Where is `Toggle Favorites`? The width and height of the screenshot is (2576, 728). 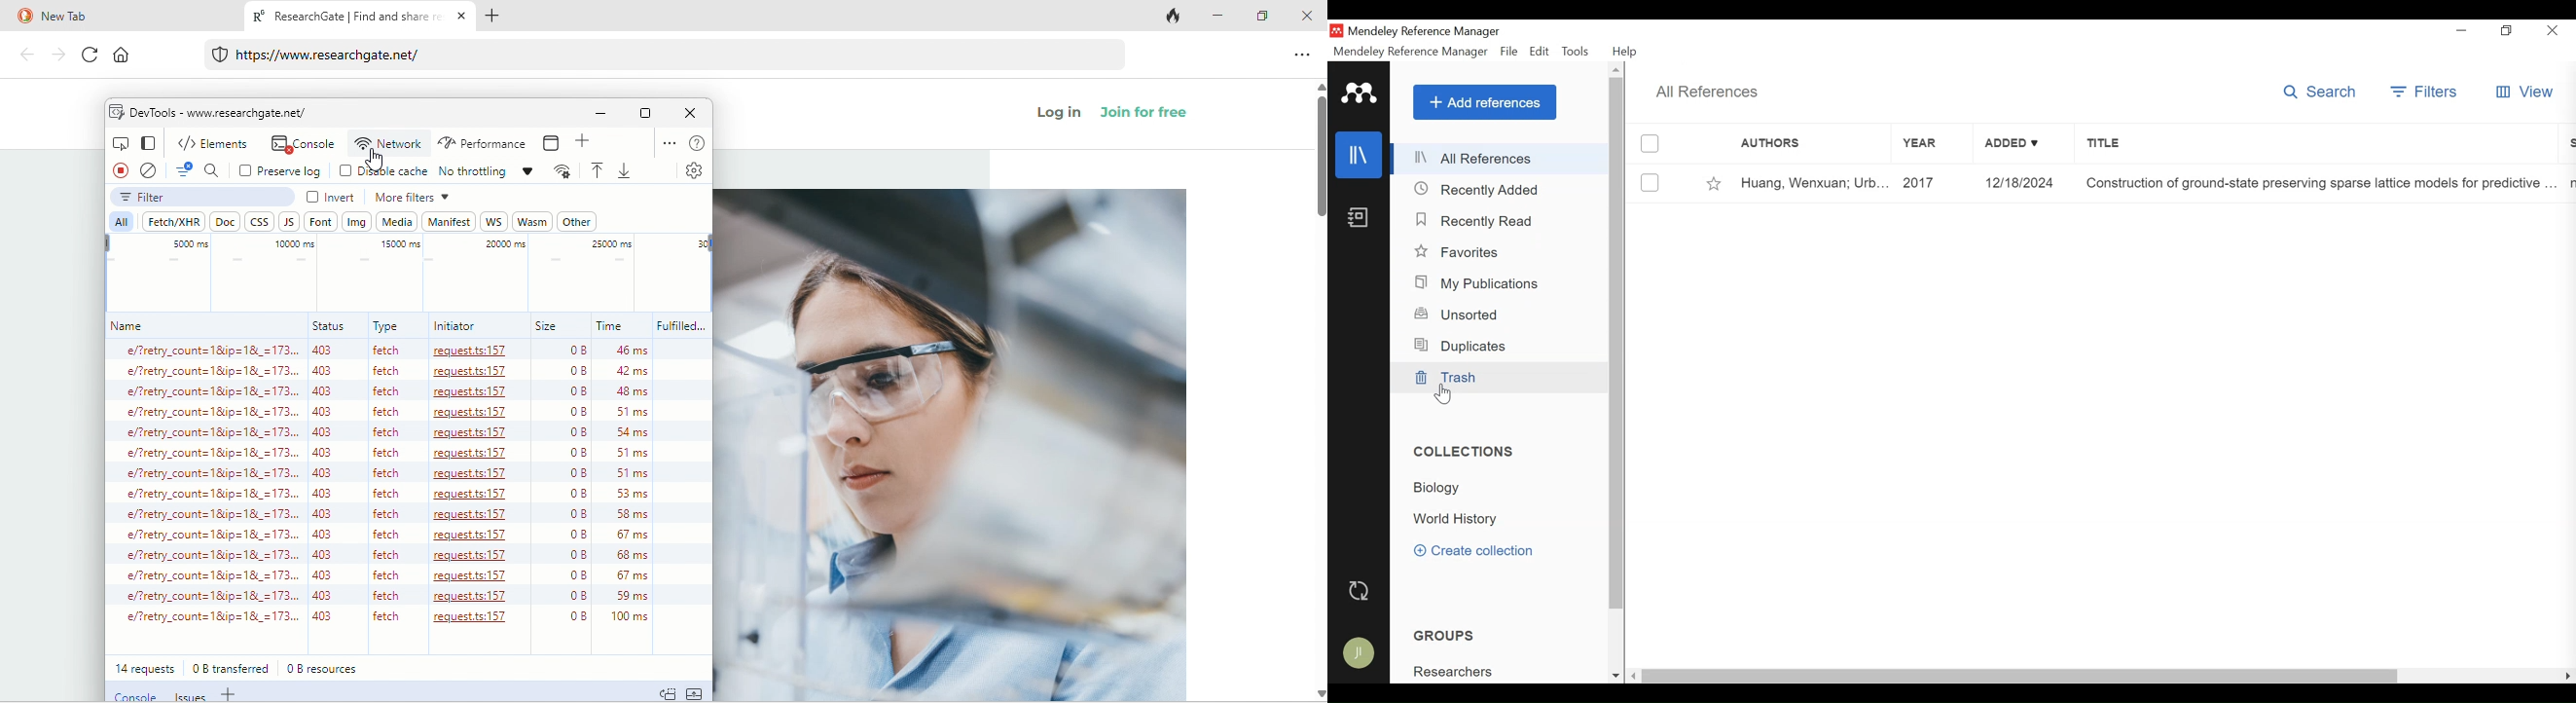 Toggle Favorites is located at coordinates (1715, 184).